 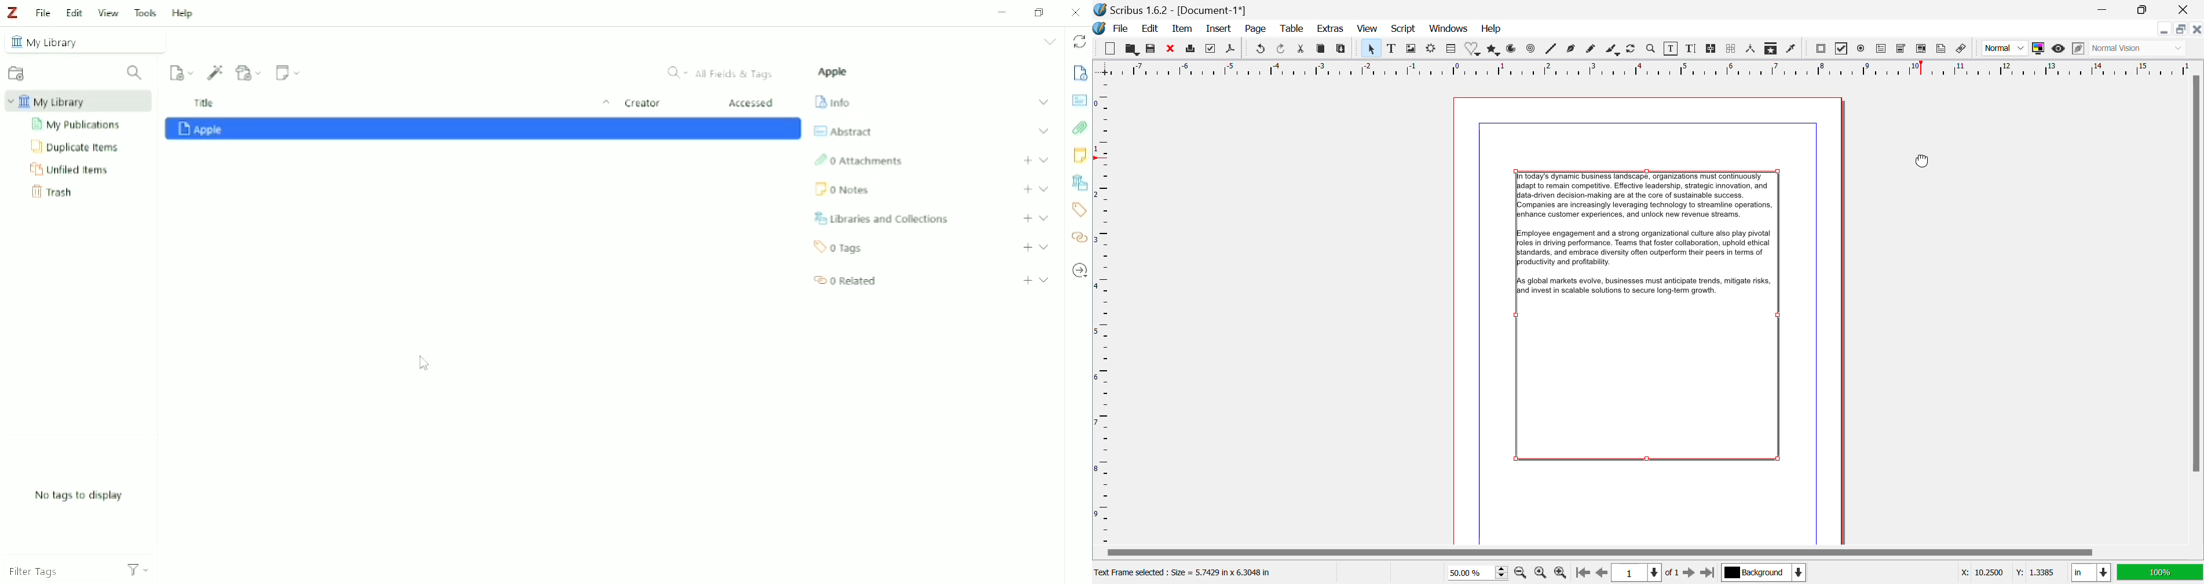 What do you see at coordinates (1099, 29) in the screenshot?
I see `Scribus Logo` at bounding box center [1099, 29].